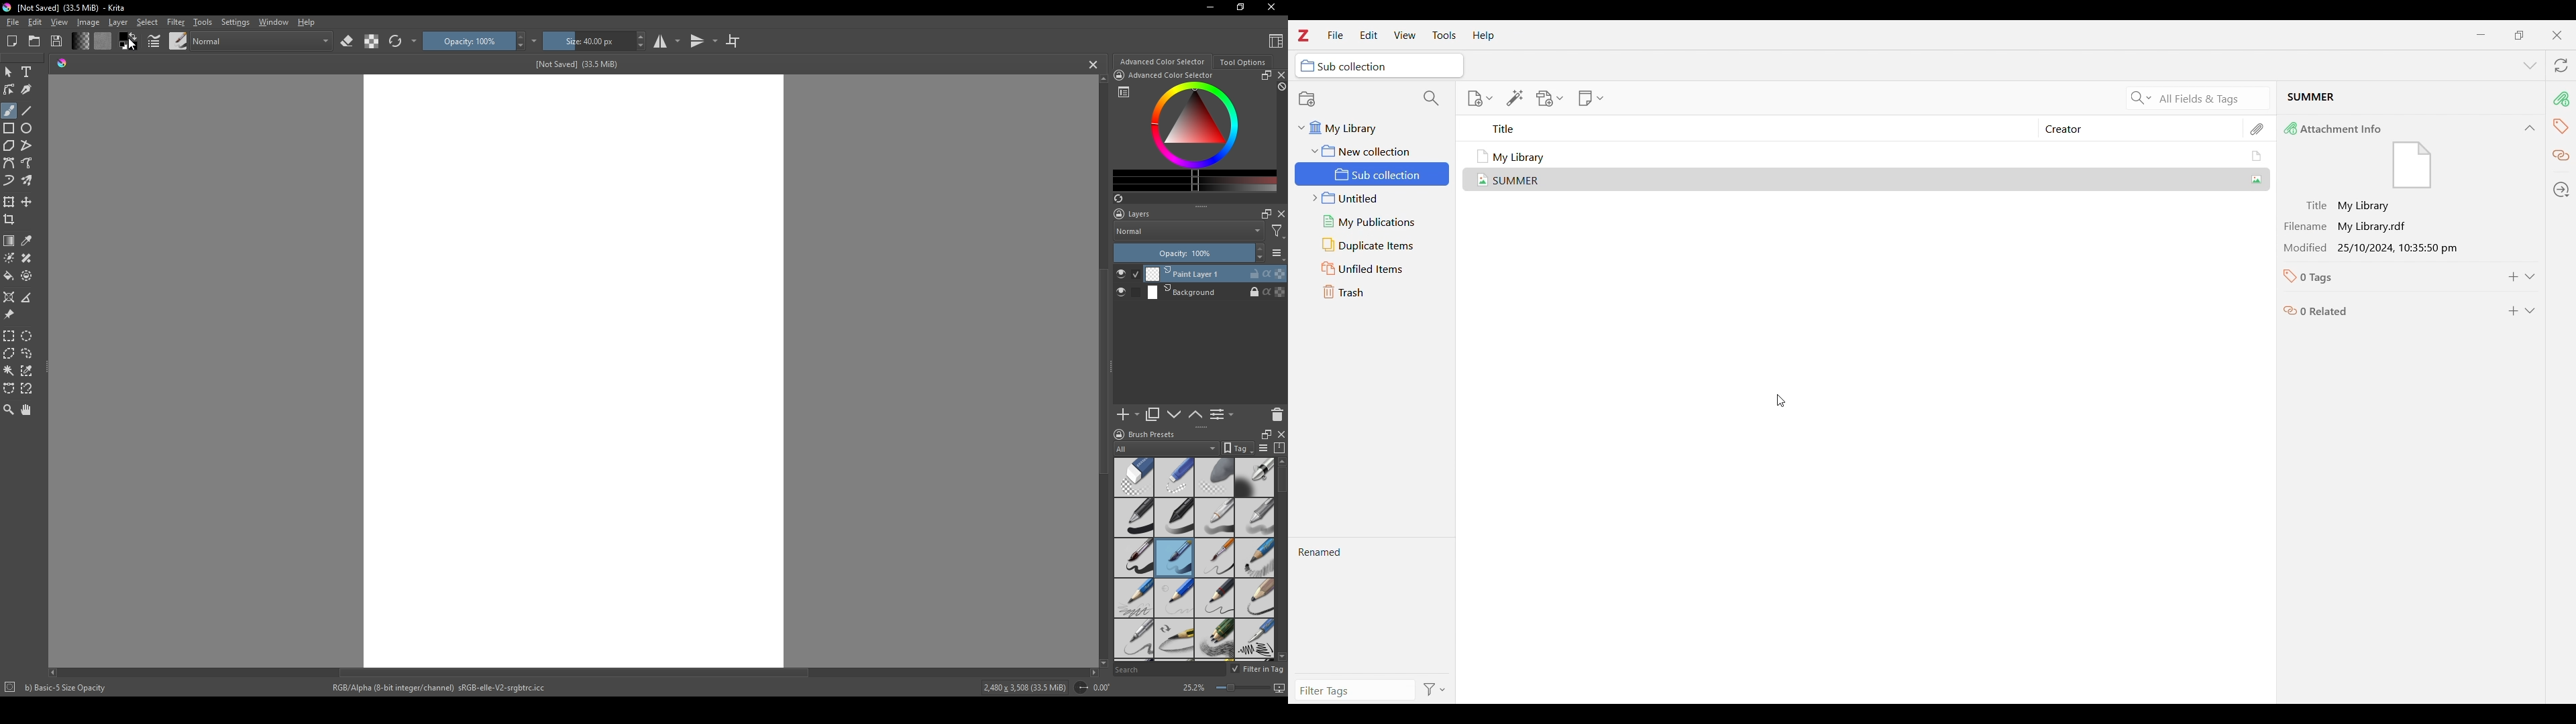 The width and height of the screenshot is (2576, 728). Describe the element at coordinates (68, 688) in the screenshot. I see `b) Basic-5 Size Opacity` at that location.